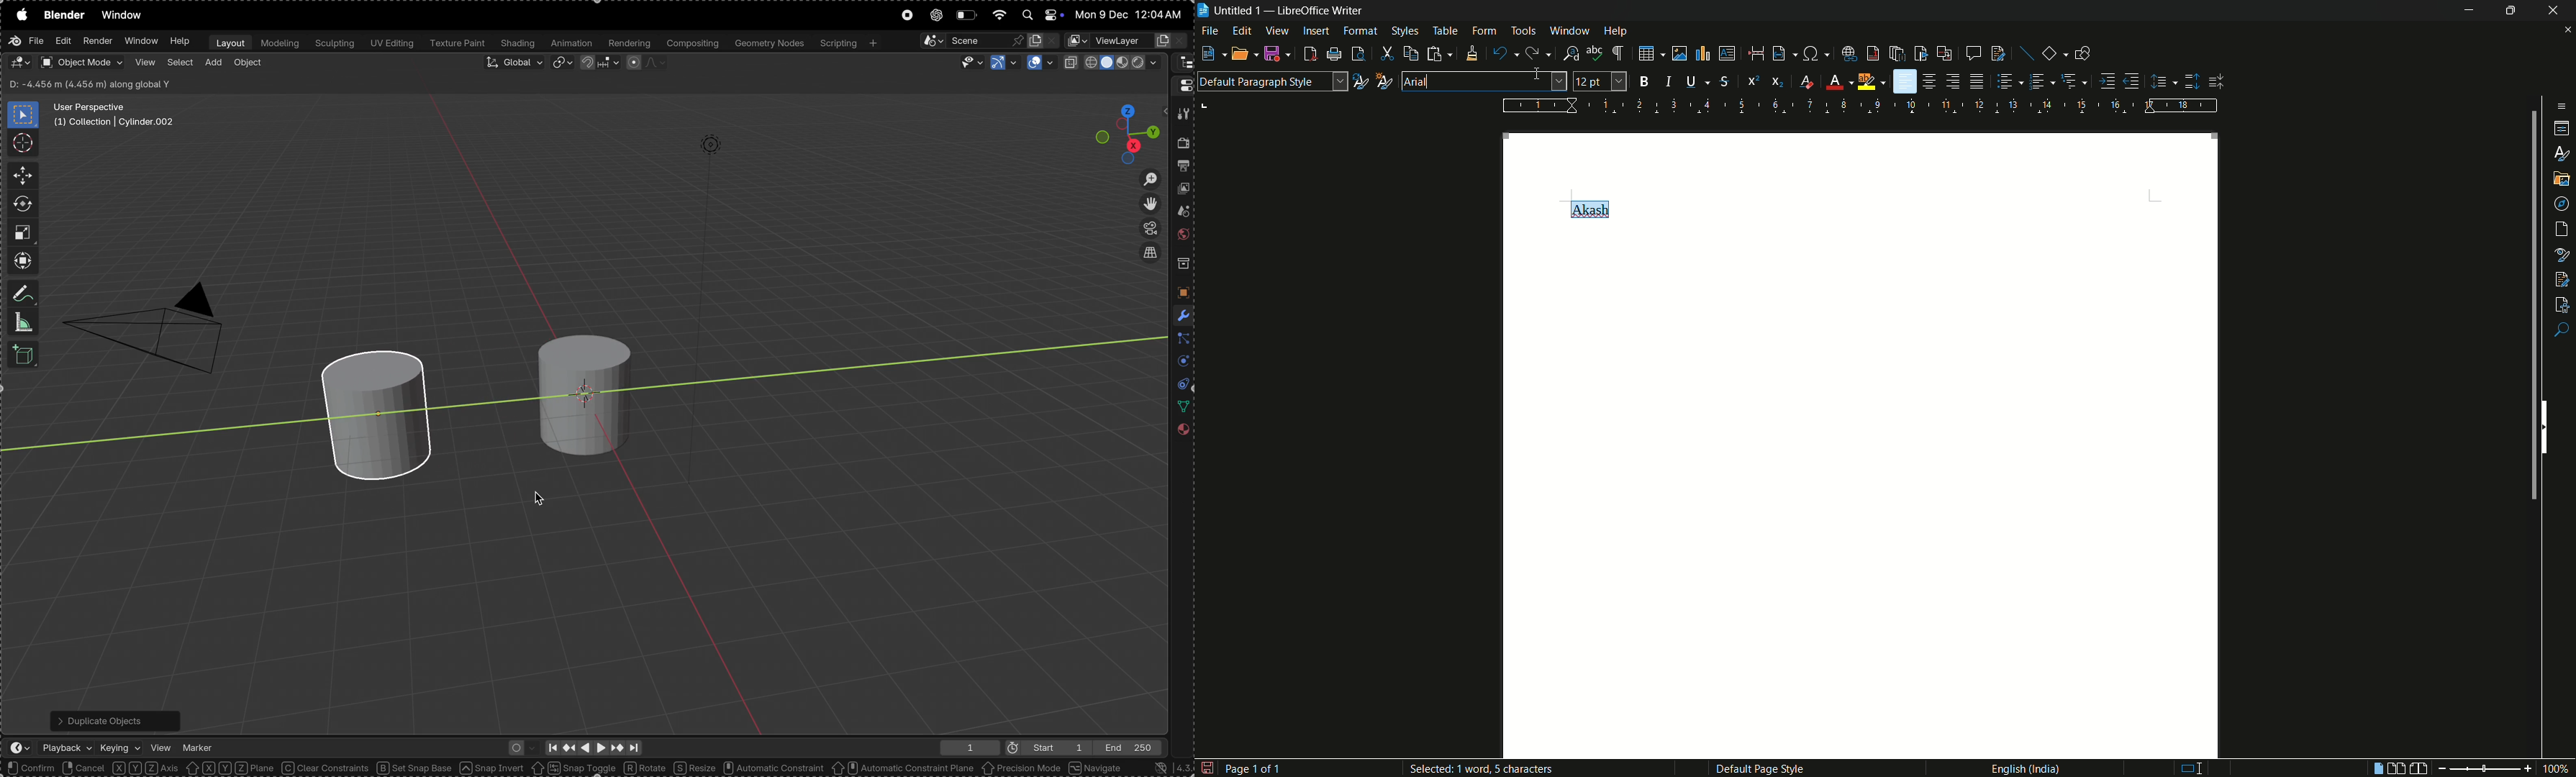  I want to click on scale, so click(22, 232).